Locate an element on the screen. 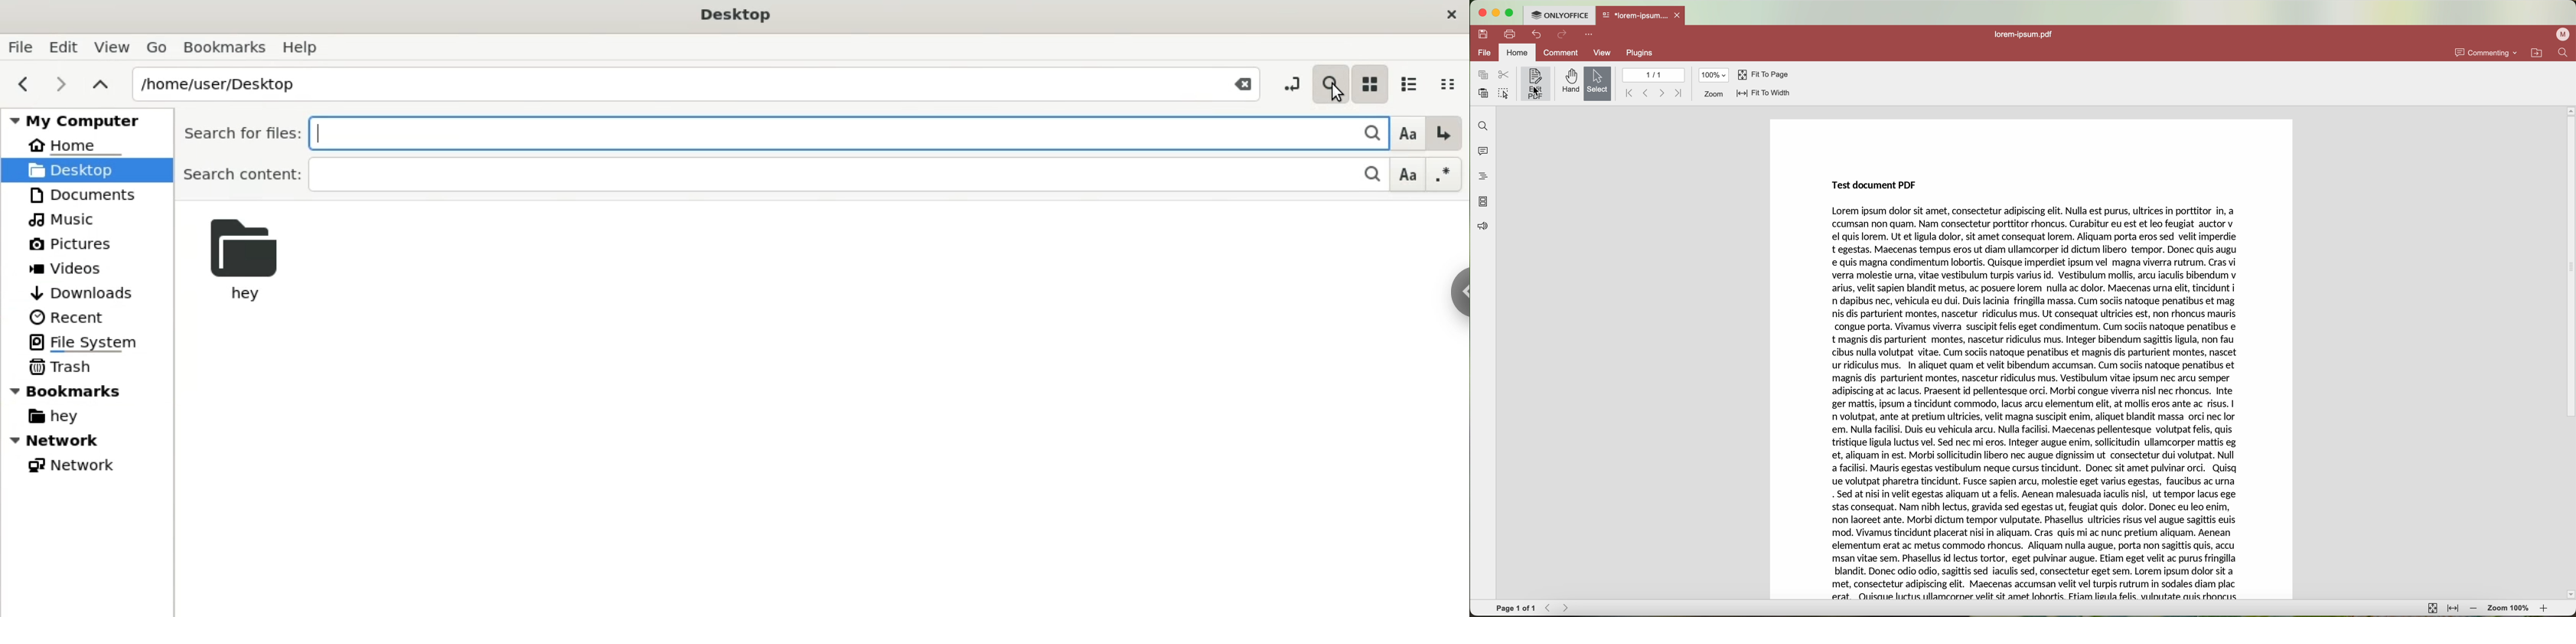  maximize is located at coordinates (1513, 14).